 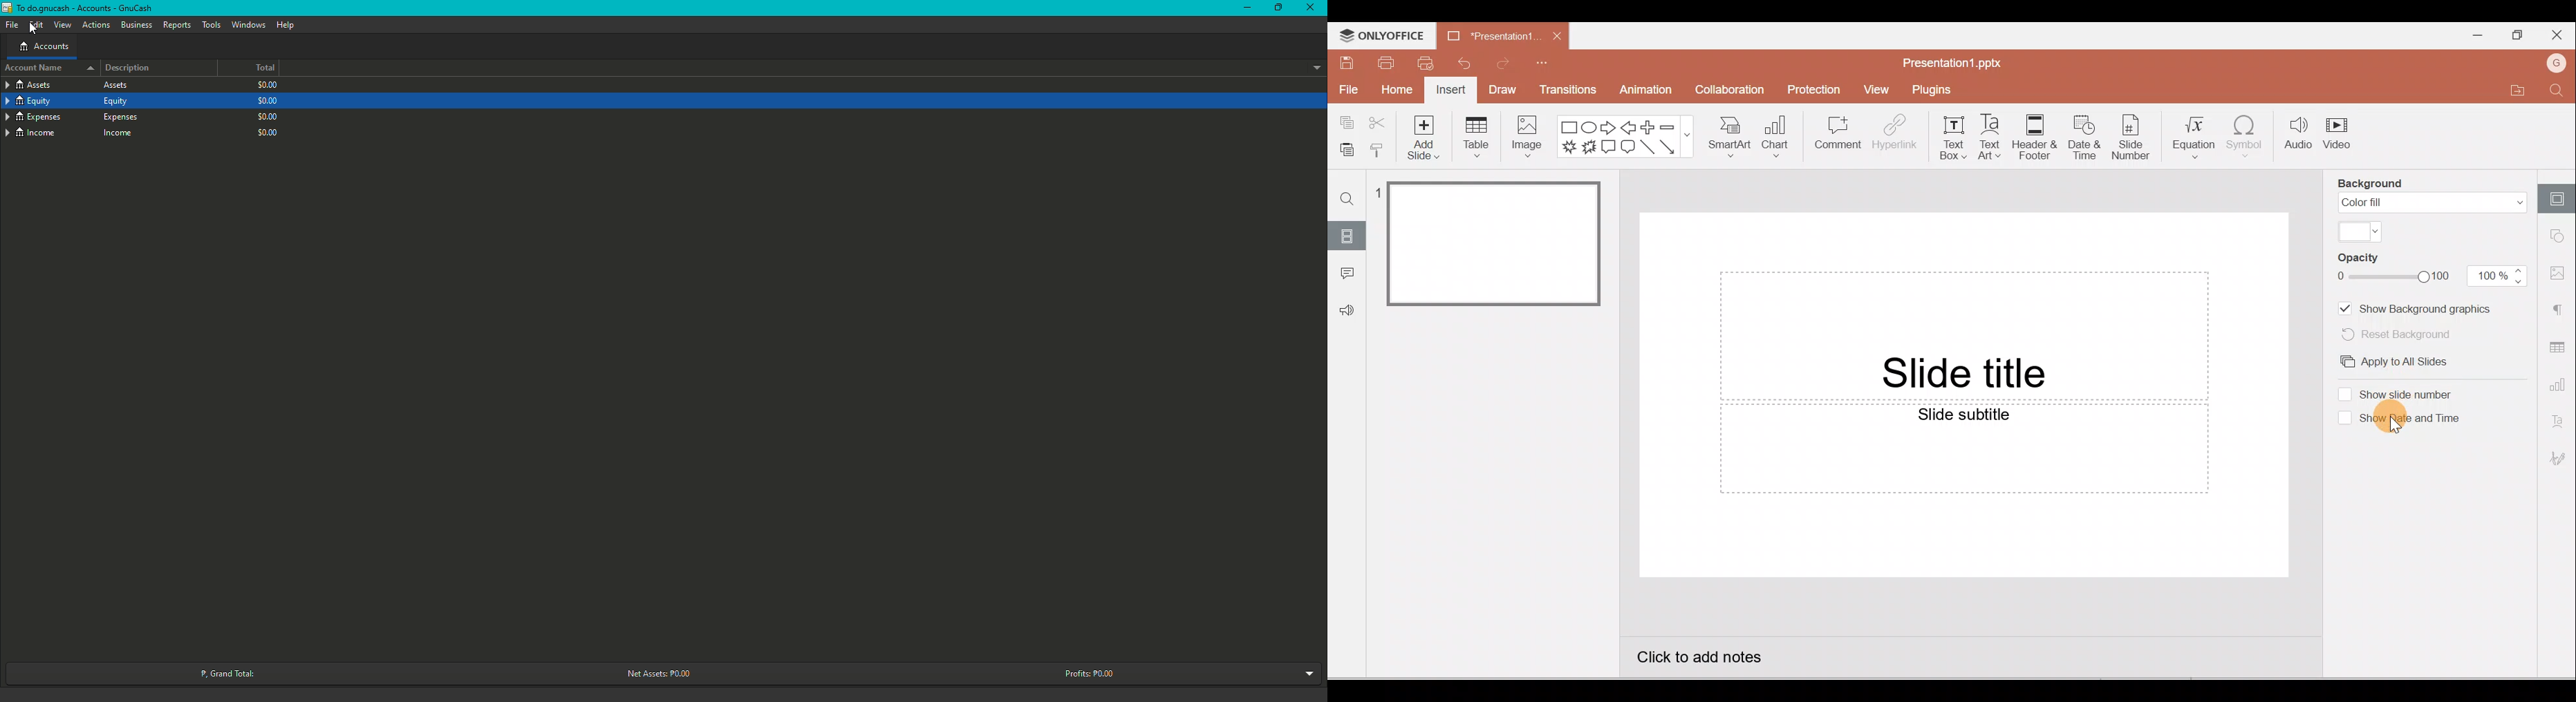 What do you see at coordinates (2412, 393) in the screenshot?
I see `Show slide number` at bounding box center [2412, 393].